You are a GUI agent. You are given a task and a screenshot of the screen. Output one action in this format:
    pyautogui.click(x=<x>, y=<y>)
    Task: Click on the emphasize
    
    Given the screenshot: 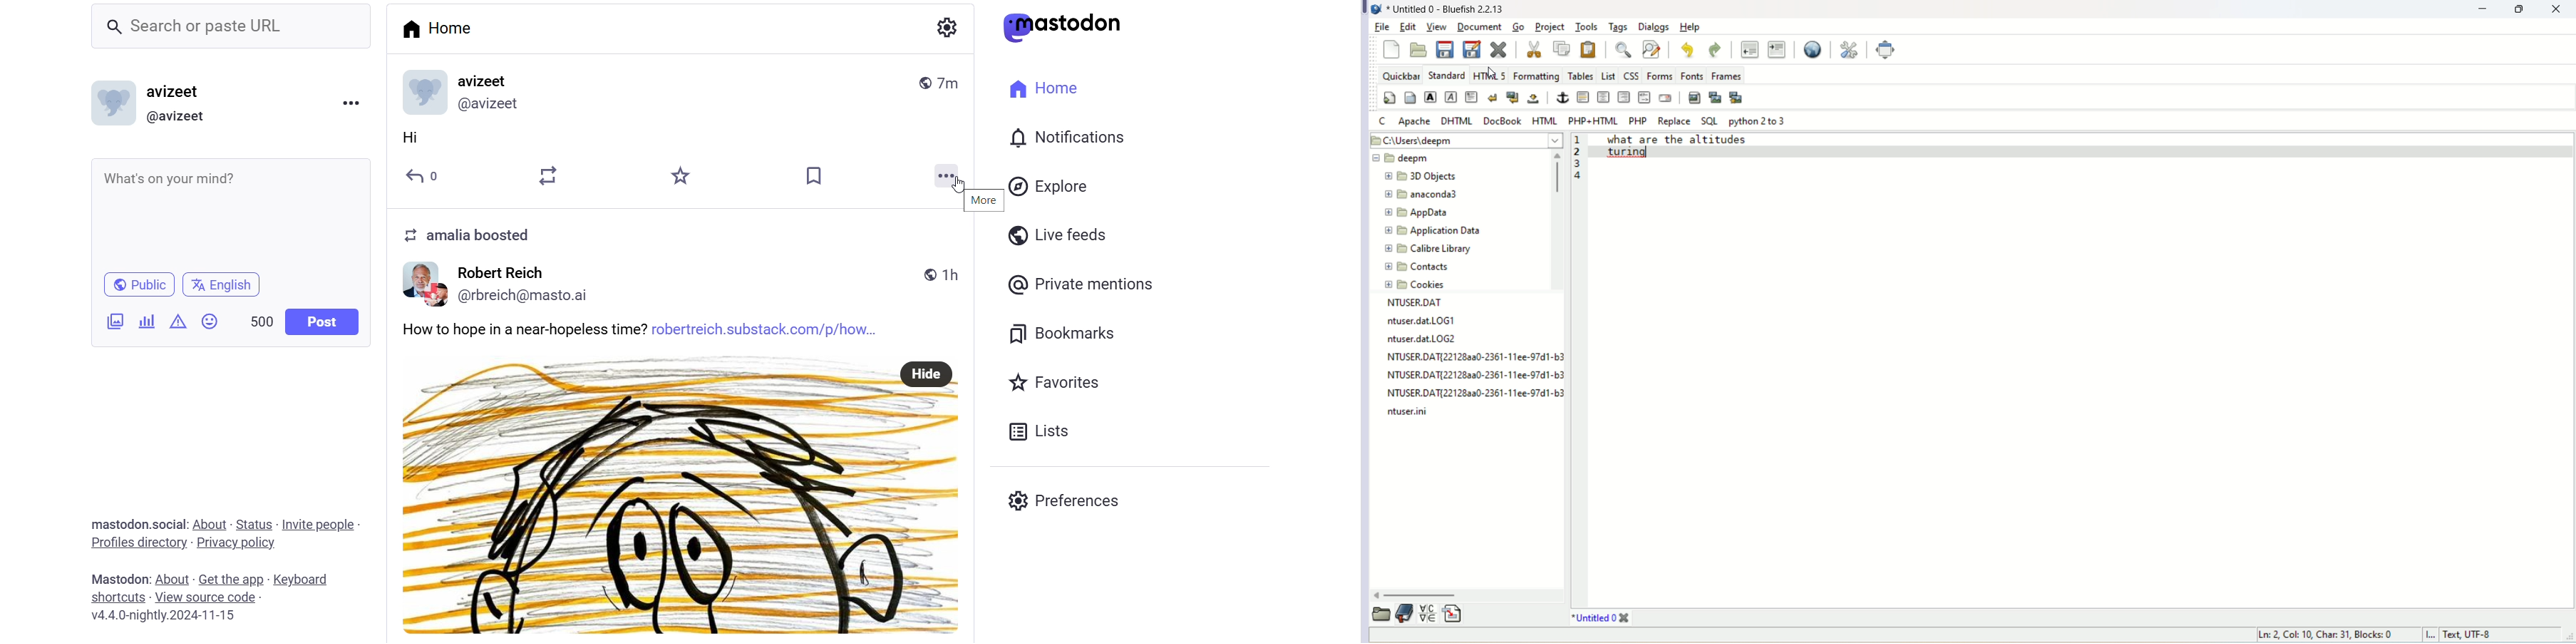 What is the action you would take?
    pyautogui.click(x=1451, y=98)
    